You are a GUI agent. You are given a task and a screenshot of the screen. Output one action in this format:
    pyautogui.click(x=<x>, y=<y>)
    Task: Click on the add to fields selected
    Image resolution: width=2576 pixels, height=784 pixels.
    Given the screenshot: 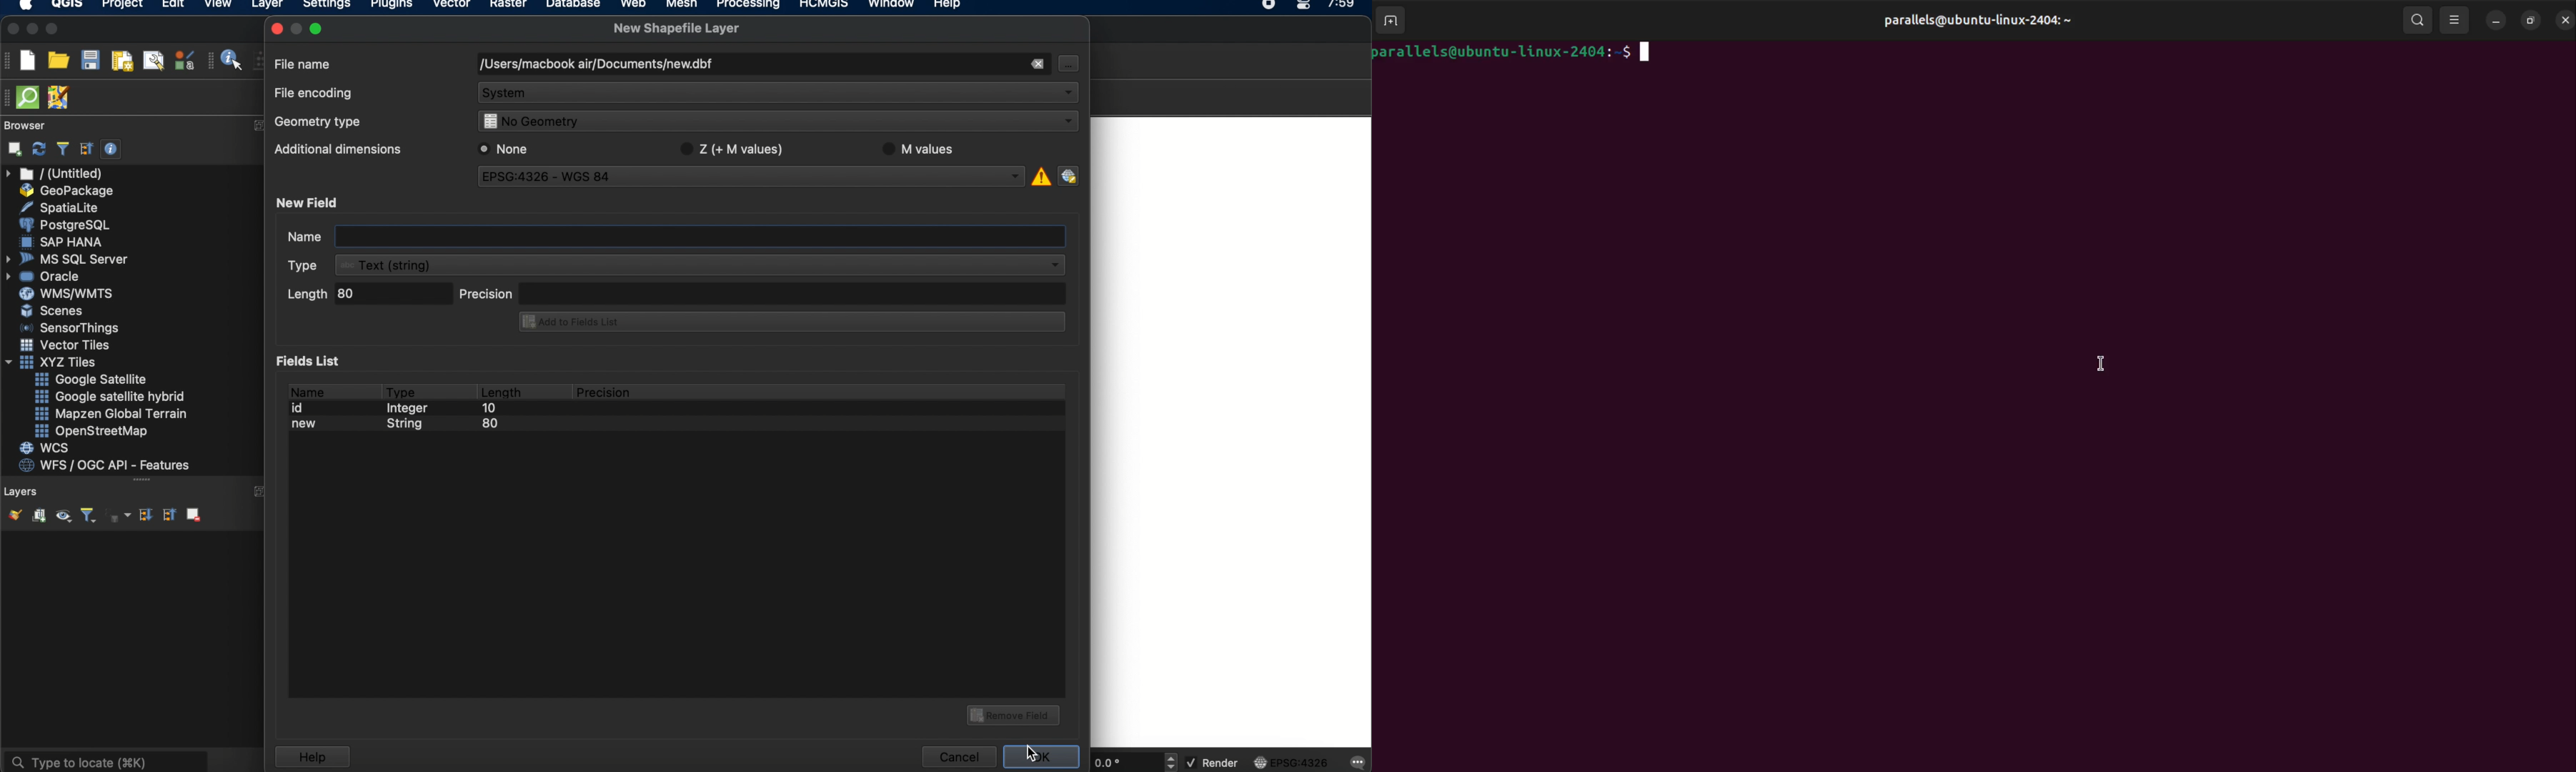 What is the action you would take?
    pyautogui.click(x=787, y=323)
    